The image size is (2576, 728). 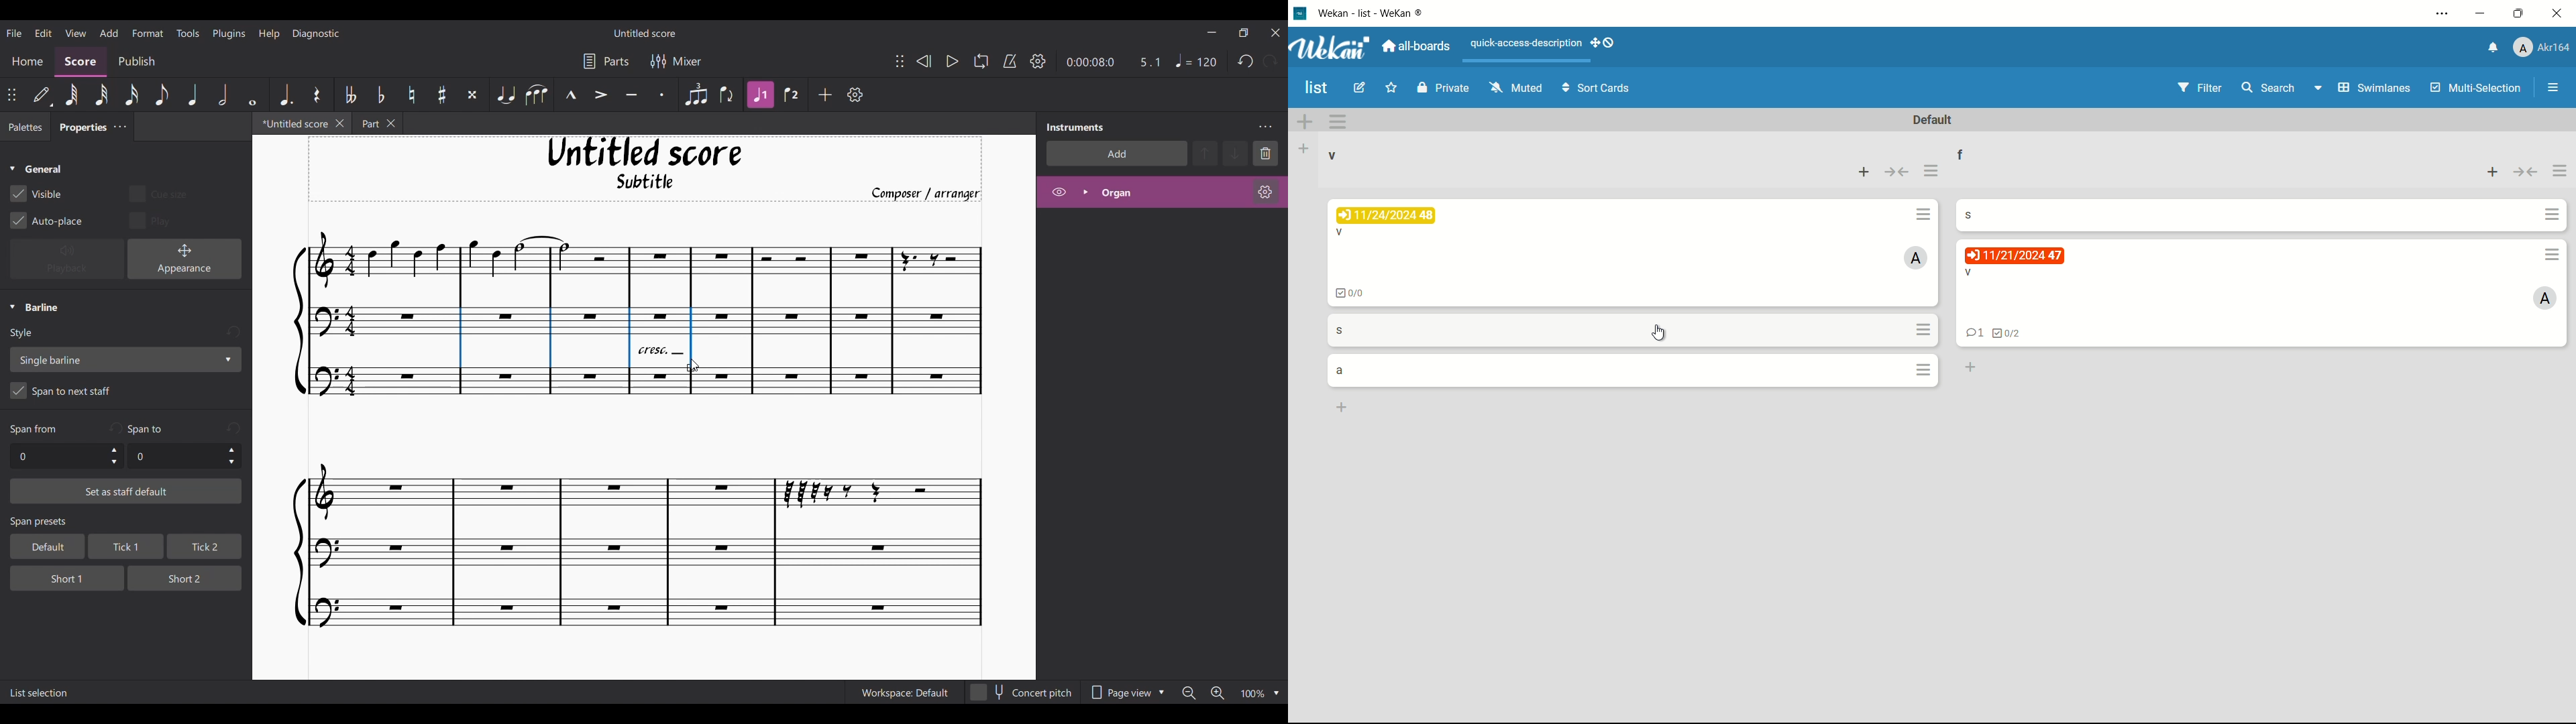 What do you see at coordinates (536, 95) in the screenshot?
I see `Slur` at bounding box center [536, 95].